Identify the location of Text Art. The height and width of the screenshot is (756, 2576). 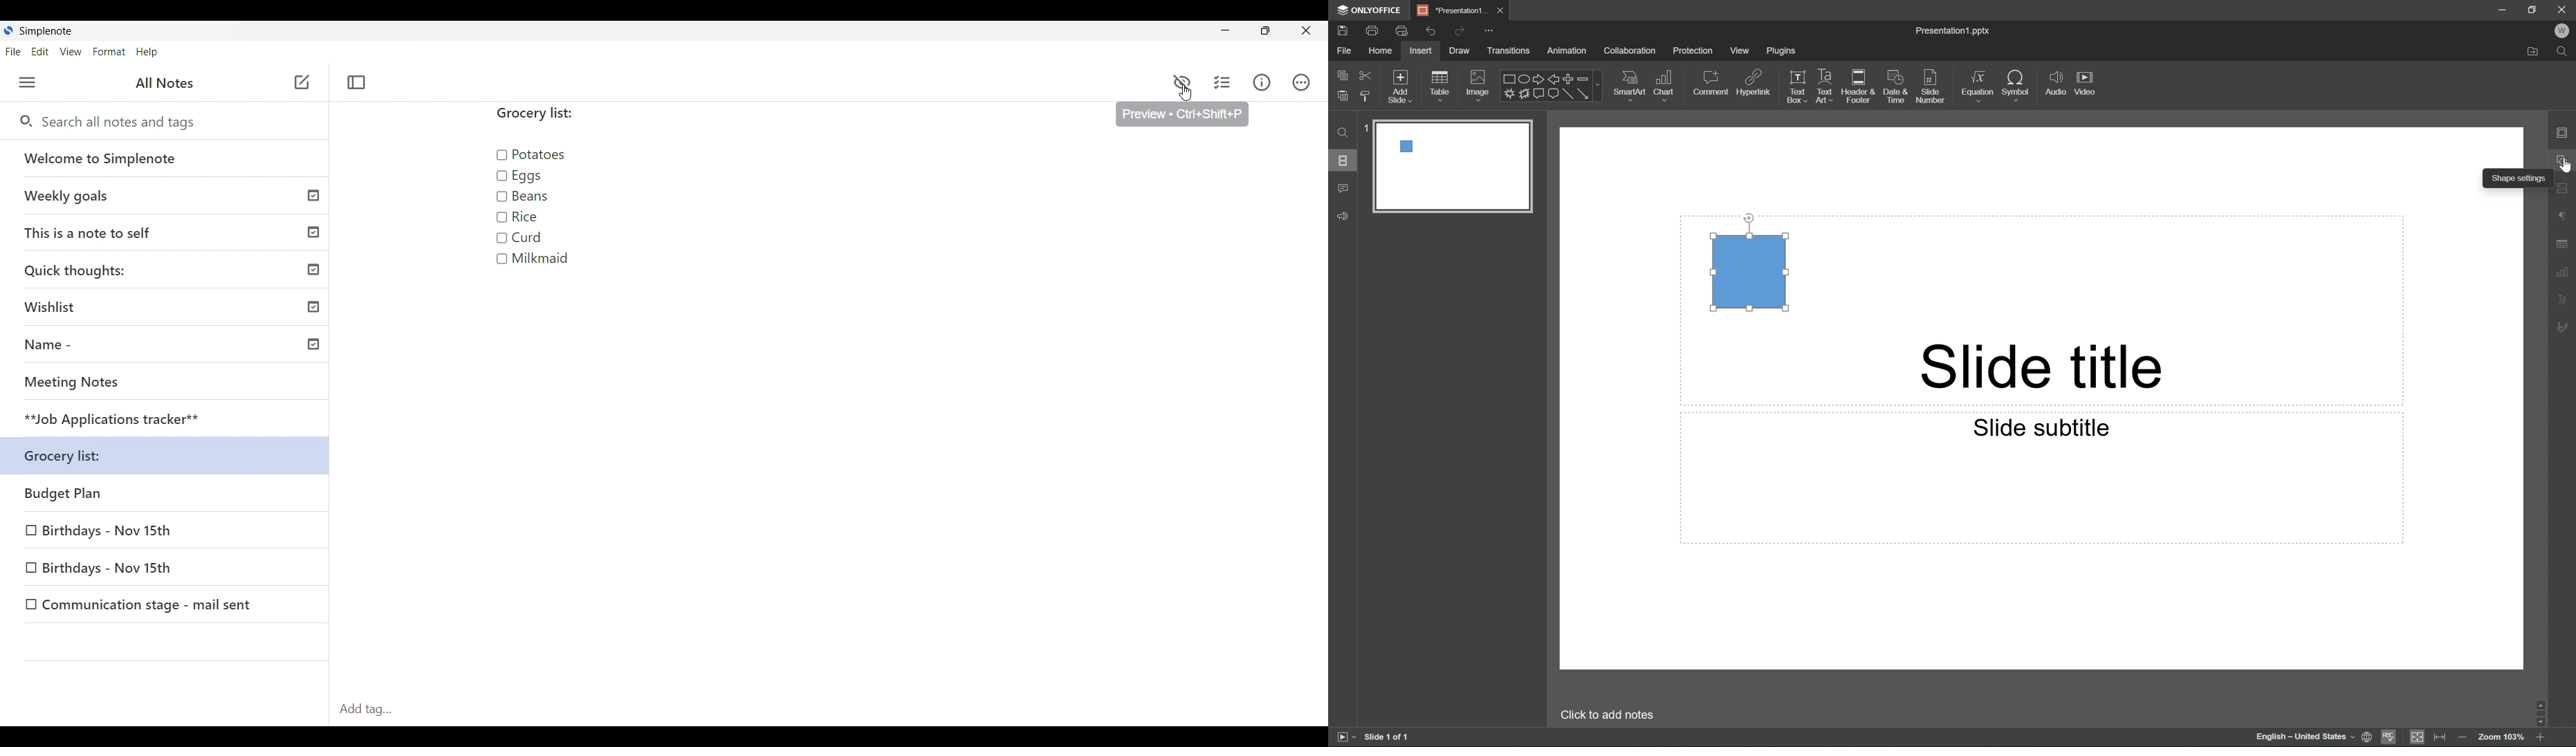
(1825, 87).